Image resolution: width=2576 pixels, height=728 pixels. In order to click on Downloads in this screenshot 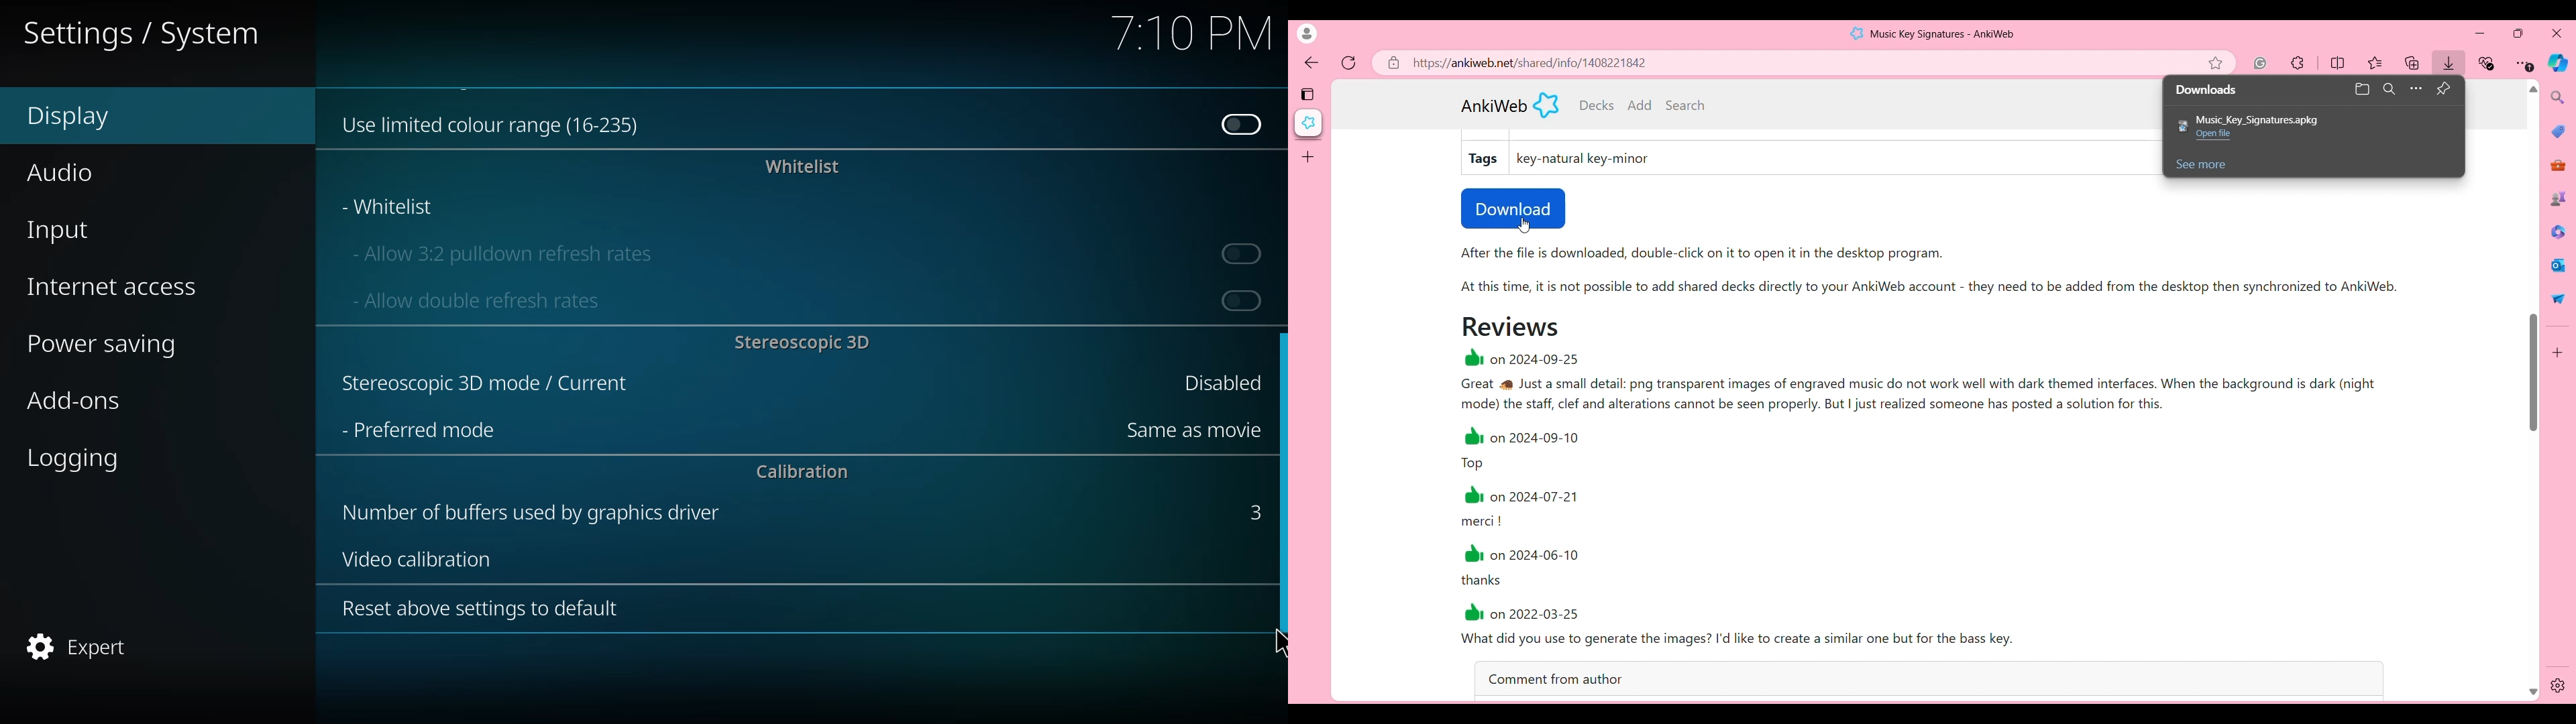, I will do `click(2208, 90)`.